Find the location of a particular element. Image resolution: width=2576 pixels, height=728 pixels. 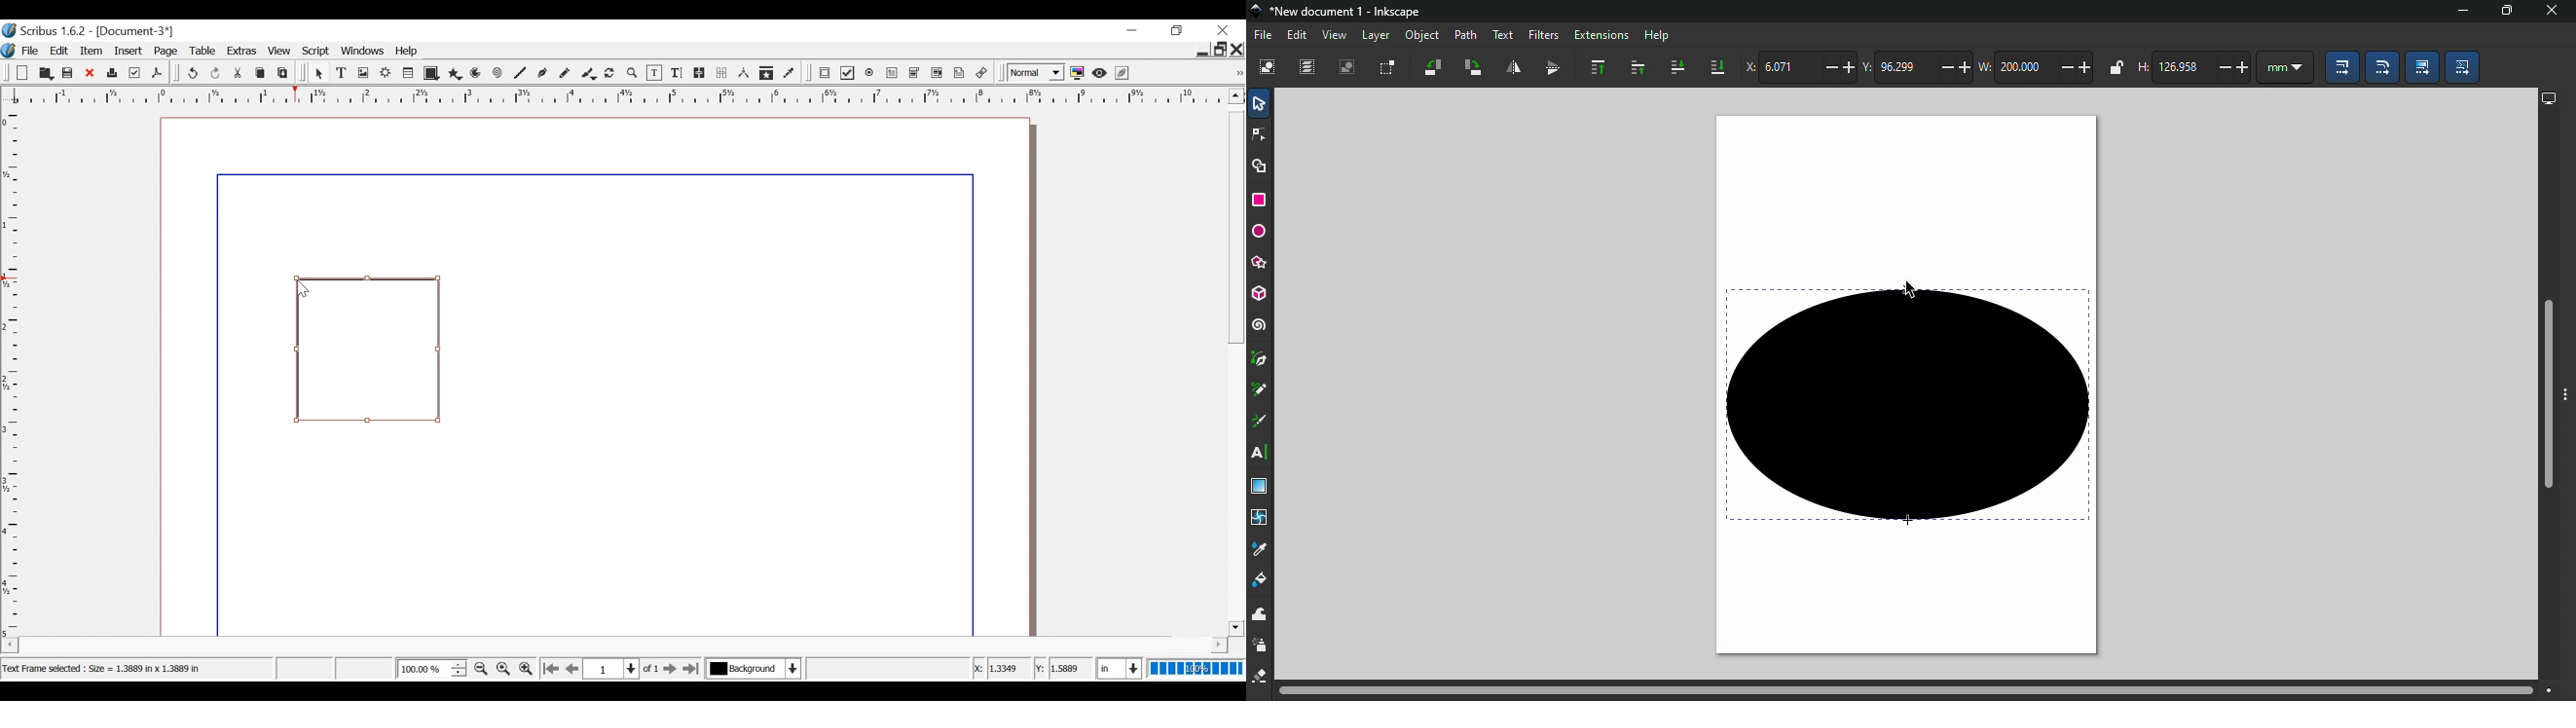

Reset Zoom is located at coordinates (504, 668).